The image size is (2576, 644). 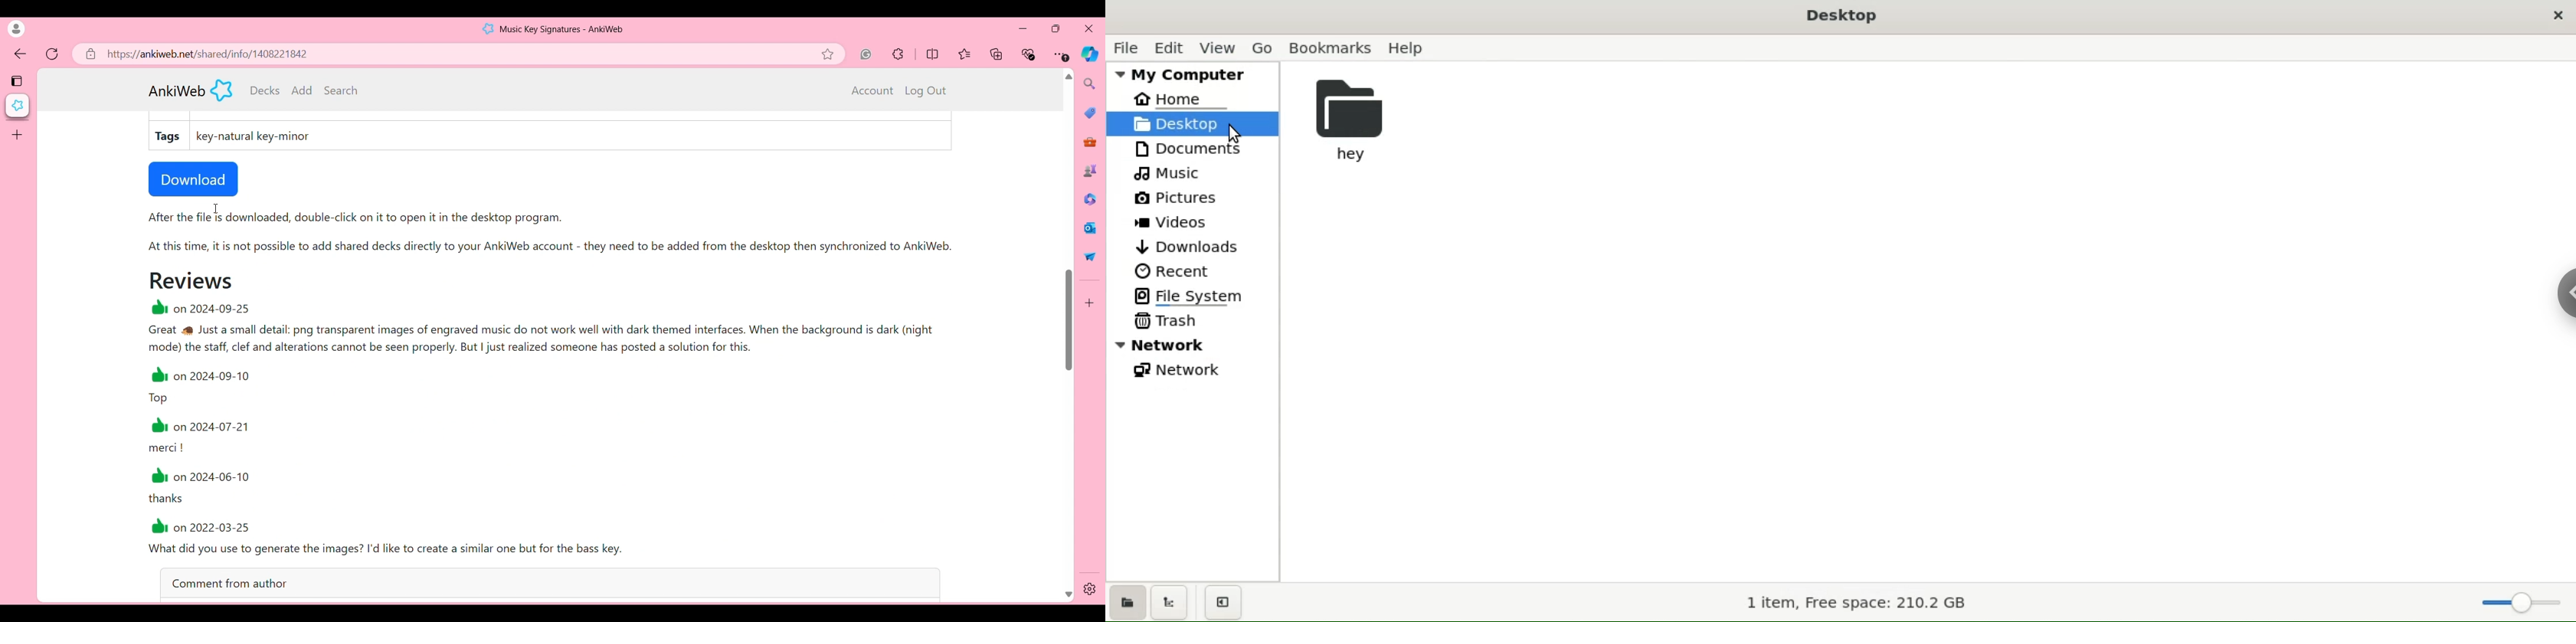 What do you see at coordinates (256, 137) in the screenshot?
I see `key-natural key-minor` at bounding box center [256, 137].